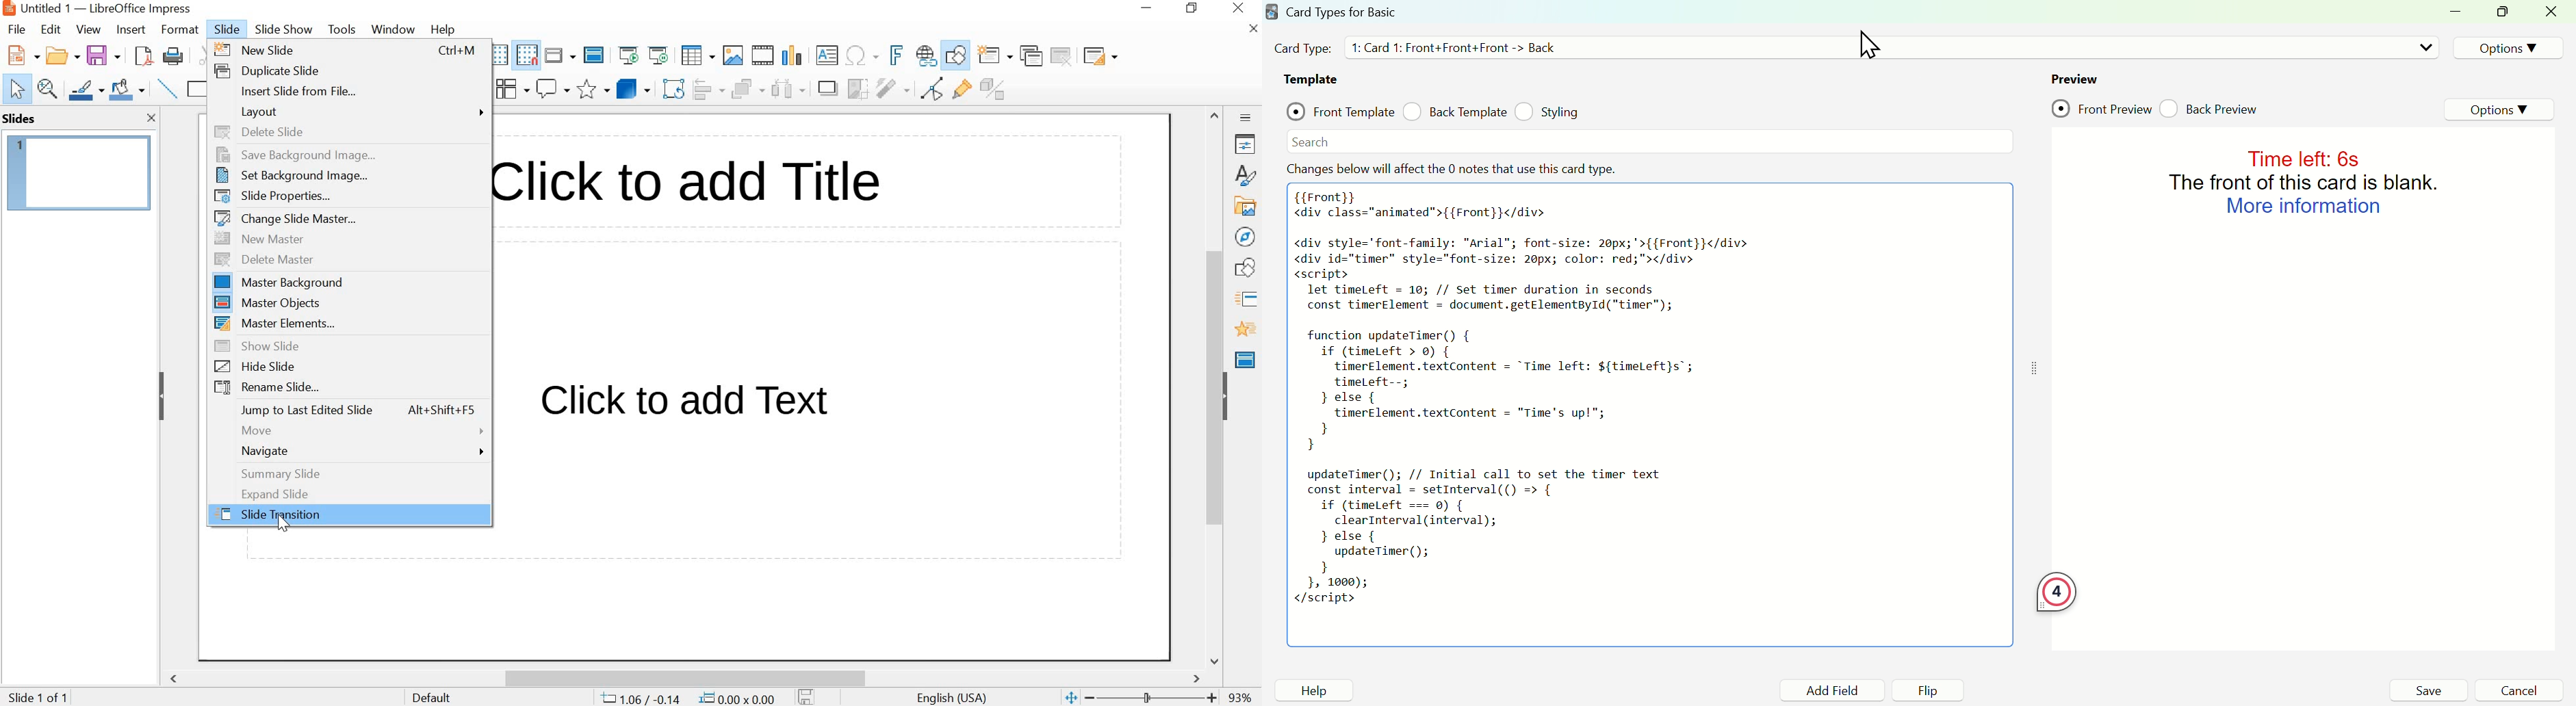  Describe the element at coordinates (1830, 691) in the screenshot. I see `add field` at that location.